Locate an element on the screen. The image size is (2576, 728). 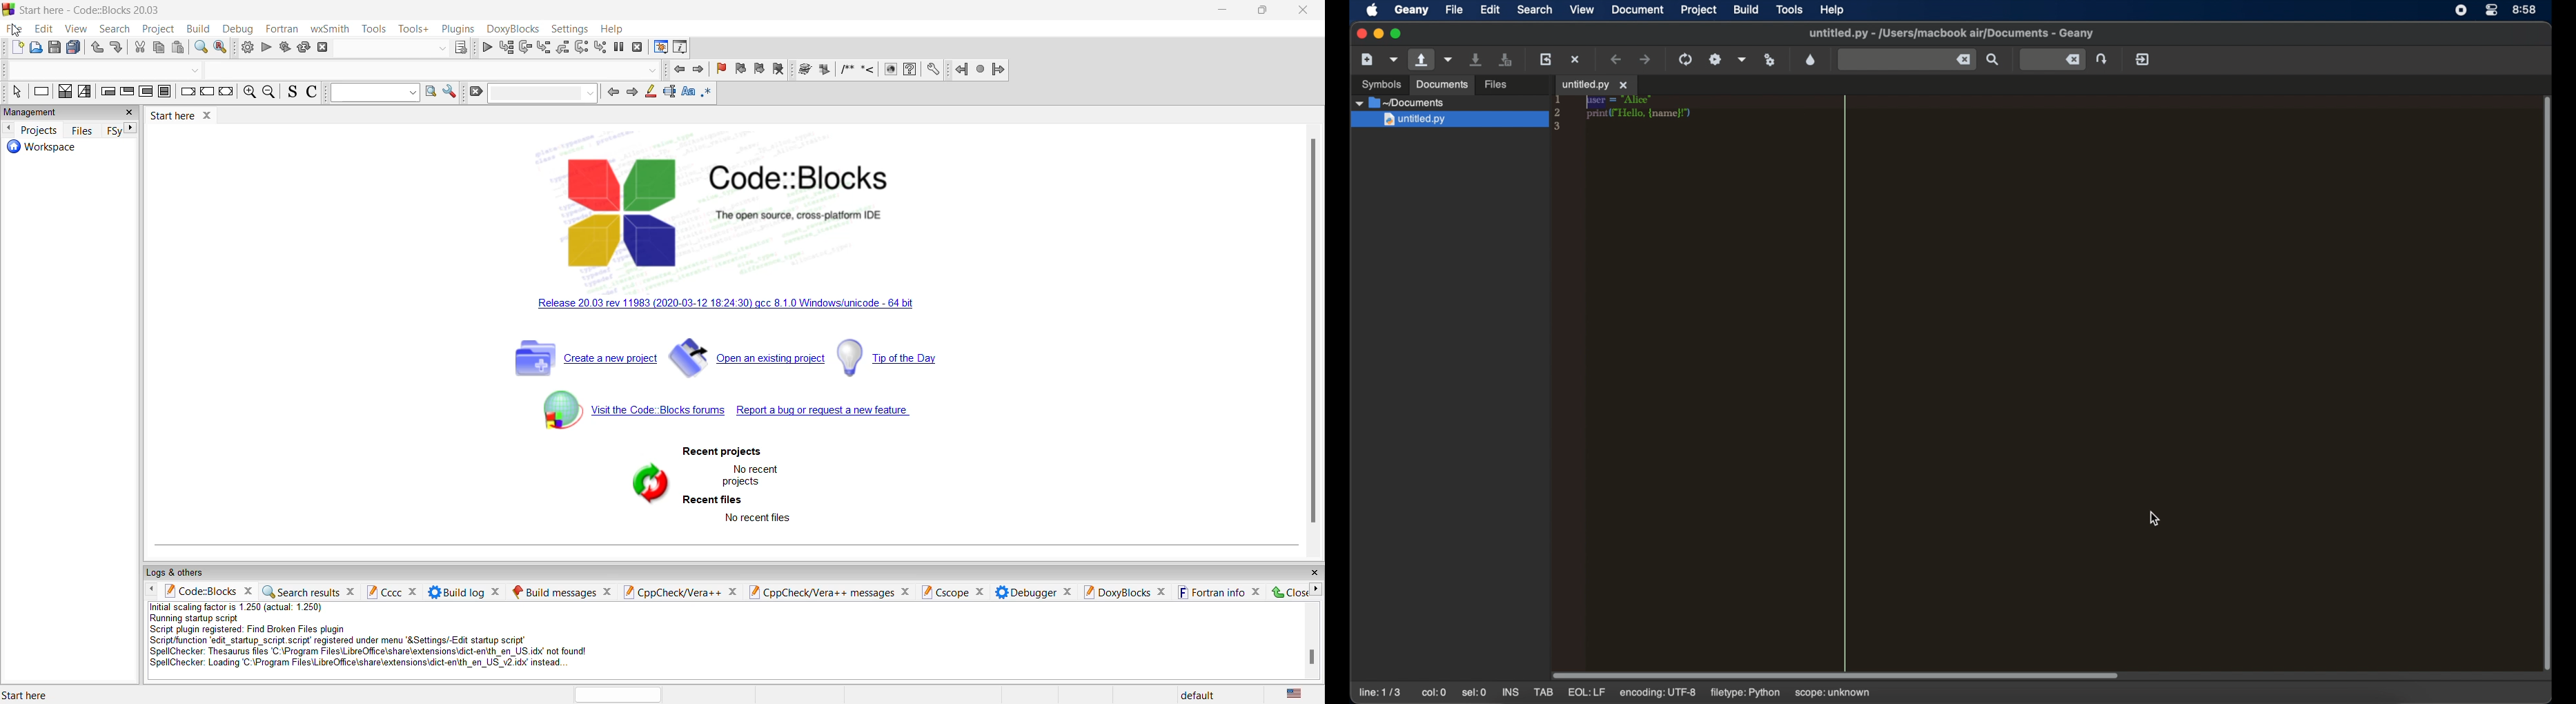
standard selection is located at coordinates (667, 94).